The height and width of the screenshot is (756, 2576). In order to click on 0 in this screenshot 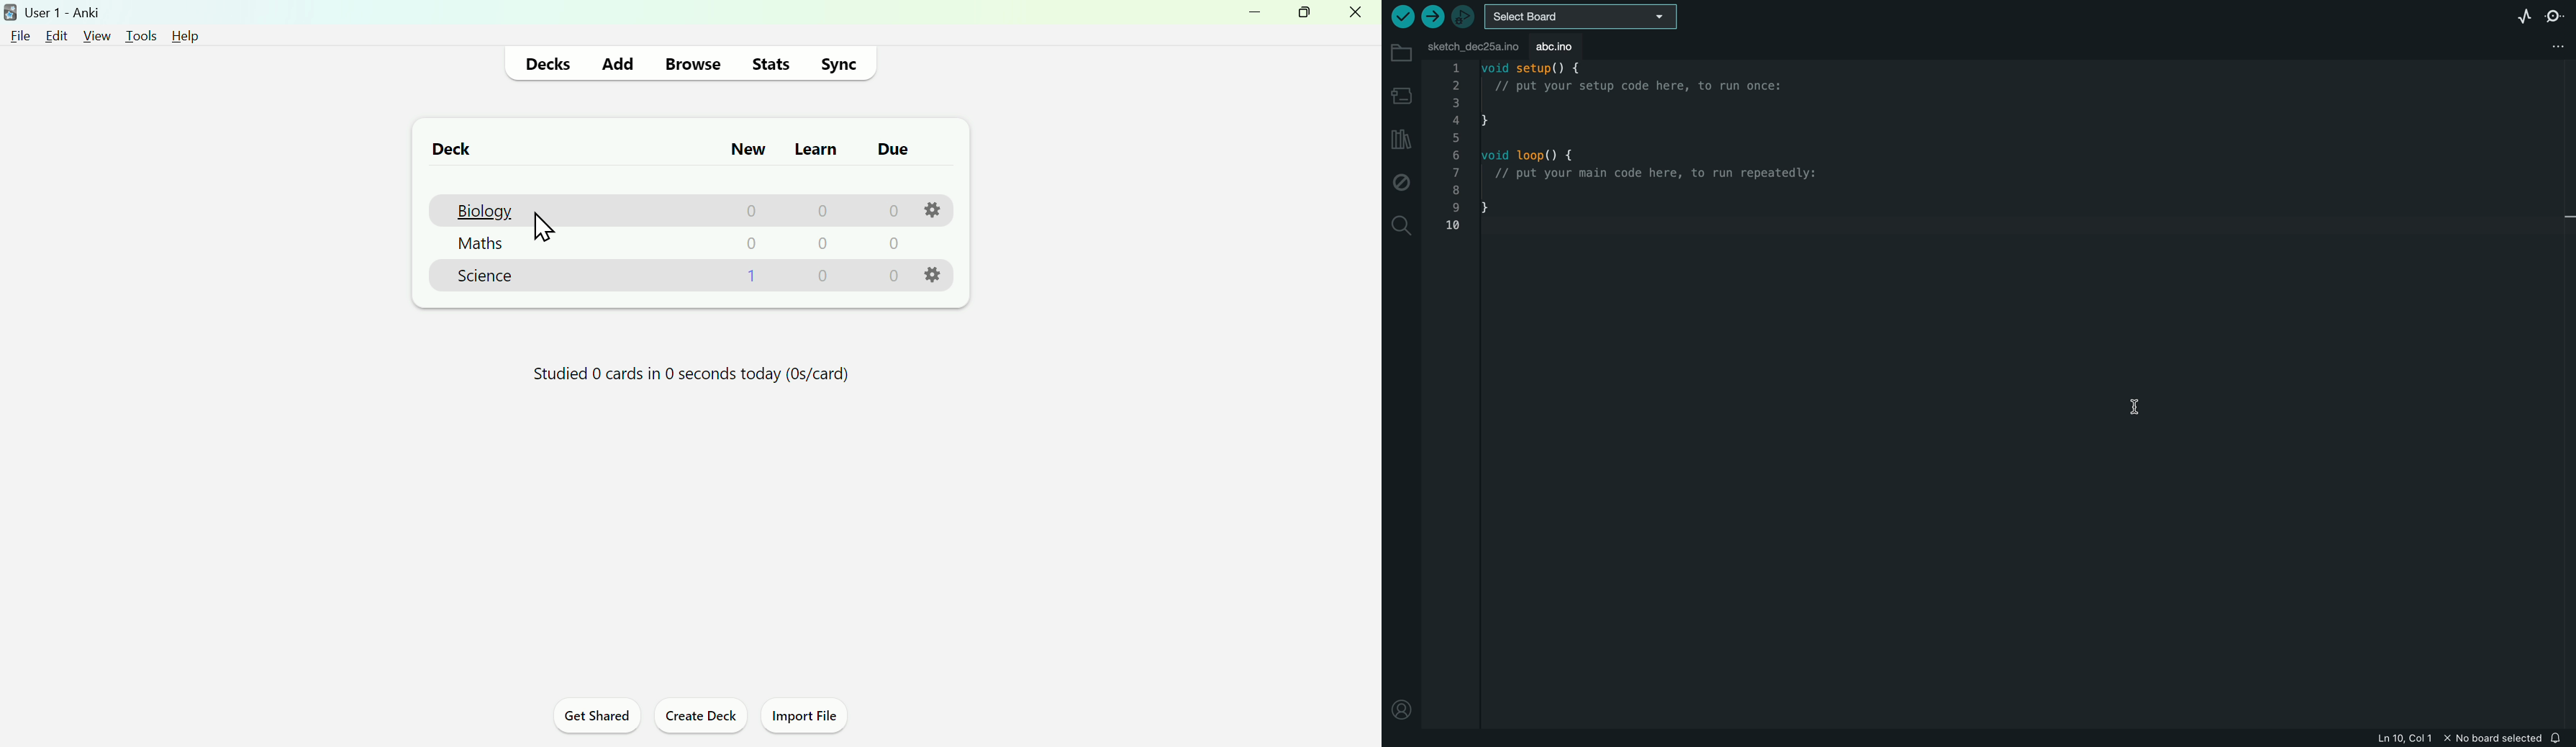, I will do `click(817, 212)`.